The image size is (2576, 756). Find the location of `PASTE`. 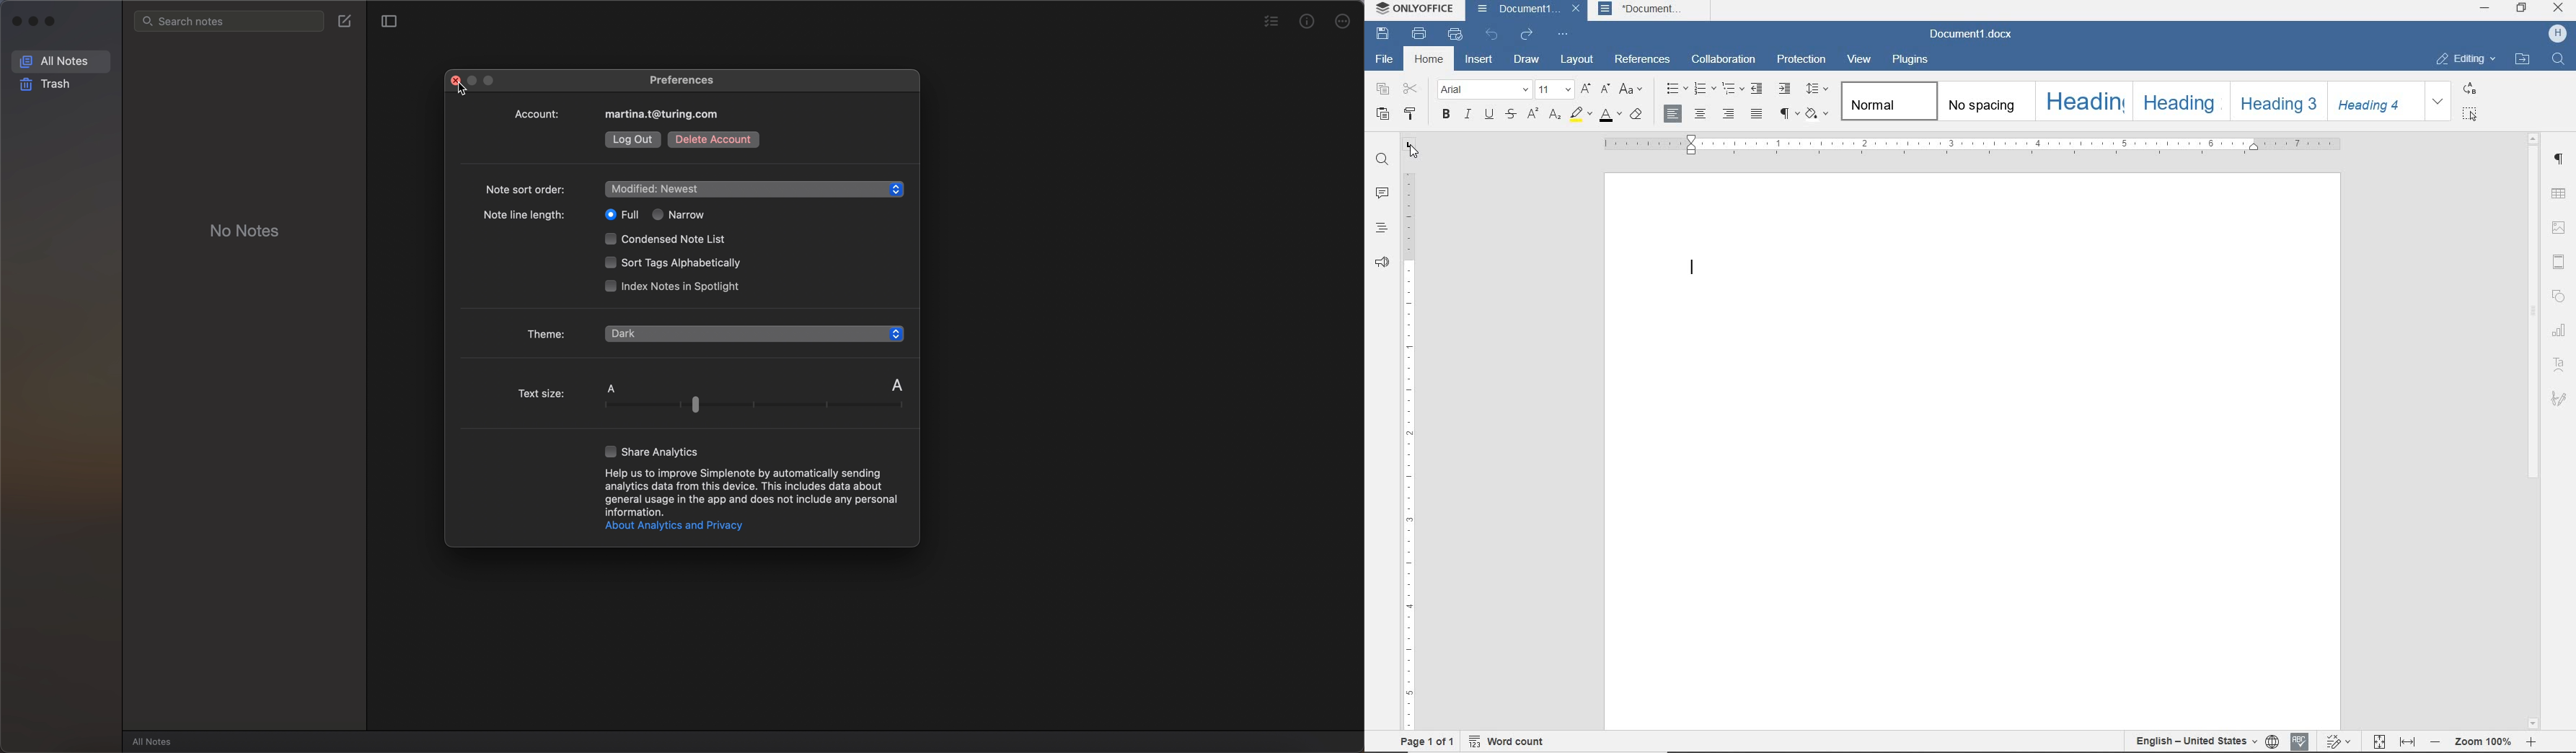

PASTE is located at coordinates (1383, 115).